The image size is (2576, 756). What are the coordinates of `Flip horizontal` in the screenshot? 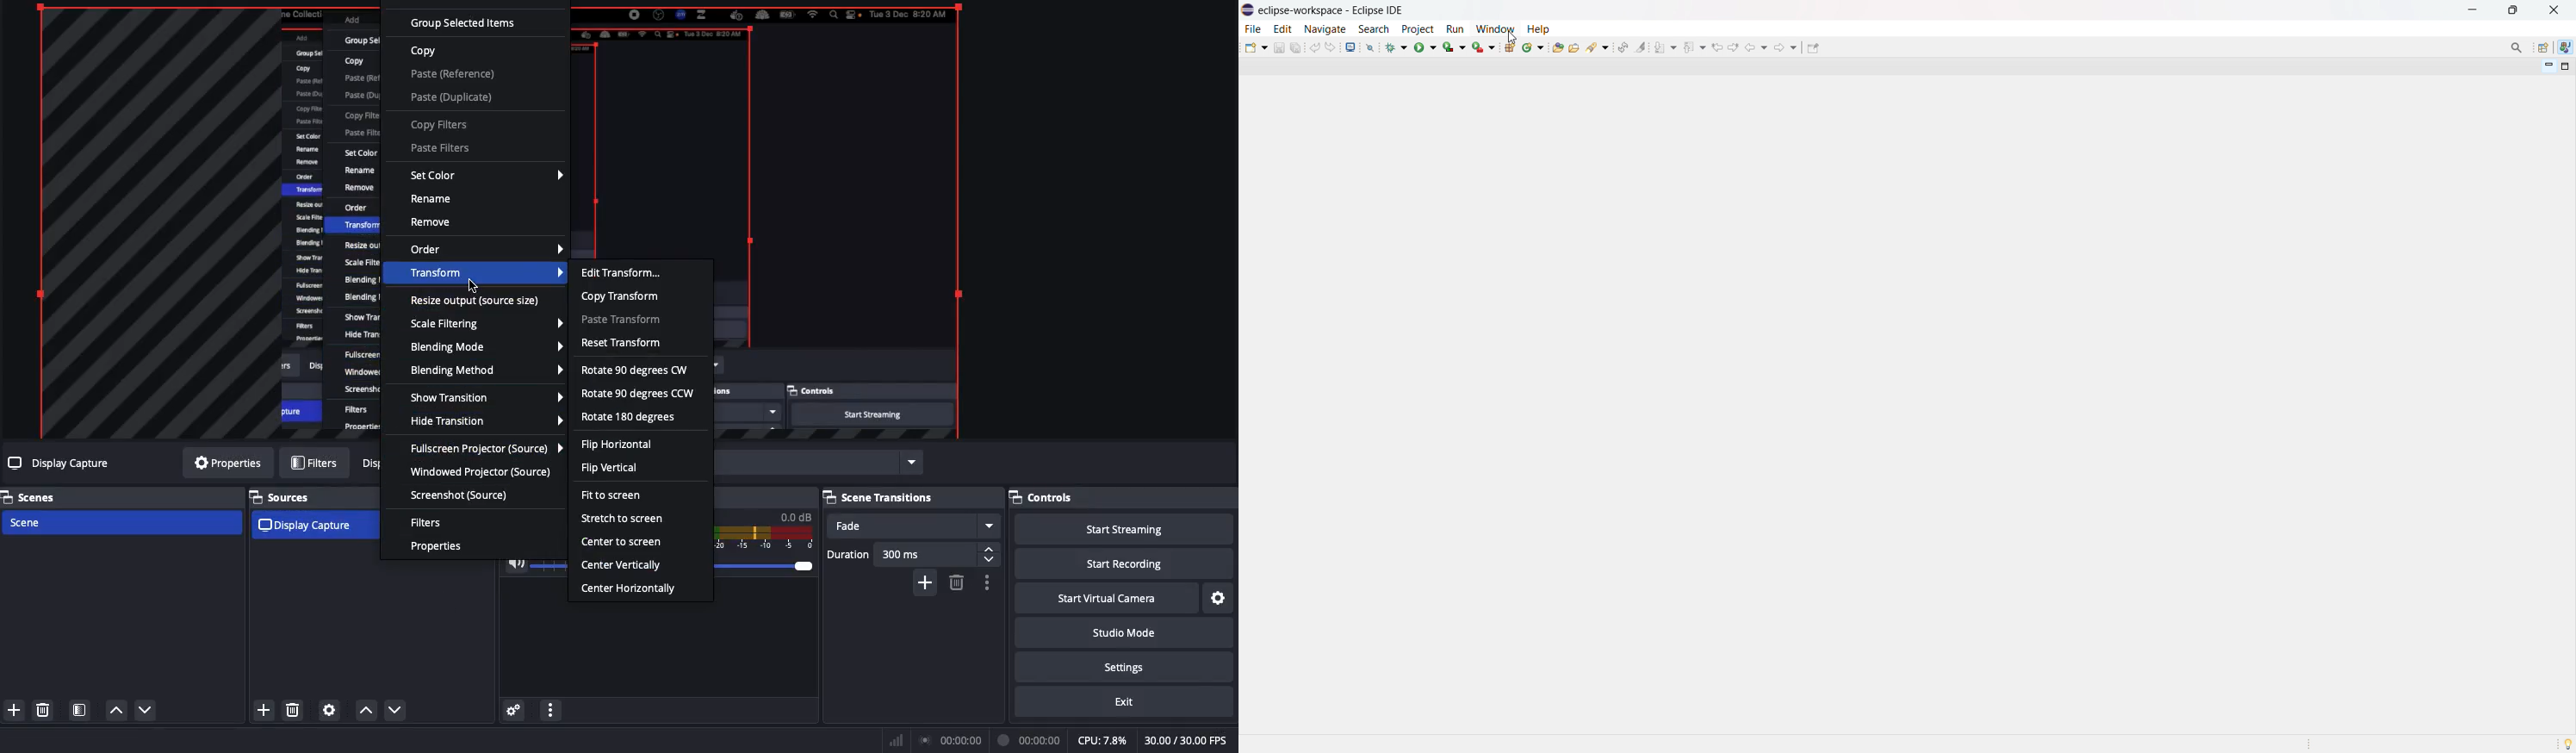 It's located at (617, 446).